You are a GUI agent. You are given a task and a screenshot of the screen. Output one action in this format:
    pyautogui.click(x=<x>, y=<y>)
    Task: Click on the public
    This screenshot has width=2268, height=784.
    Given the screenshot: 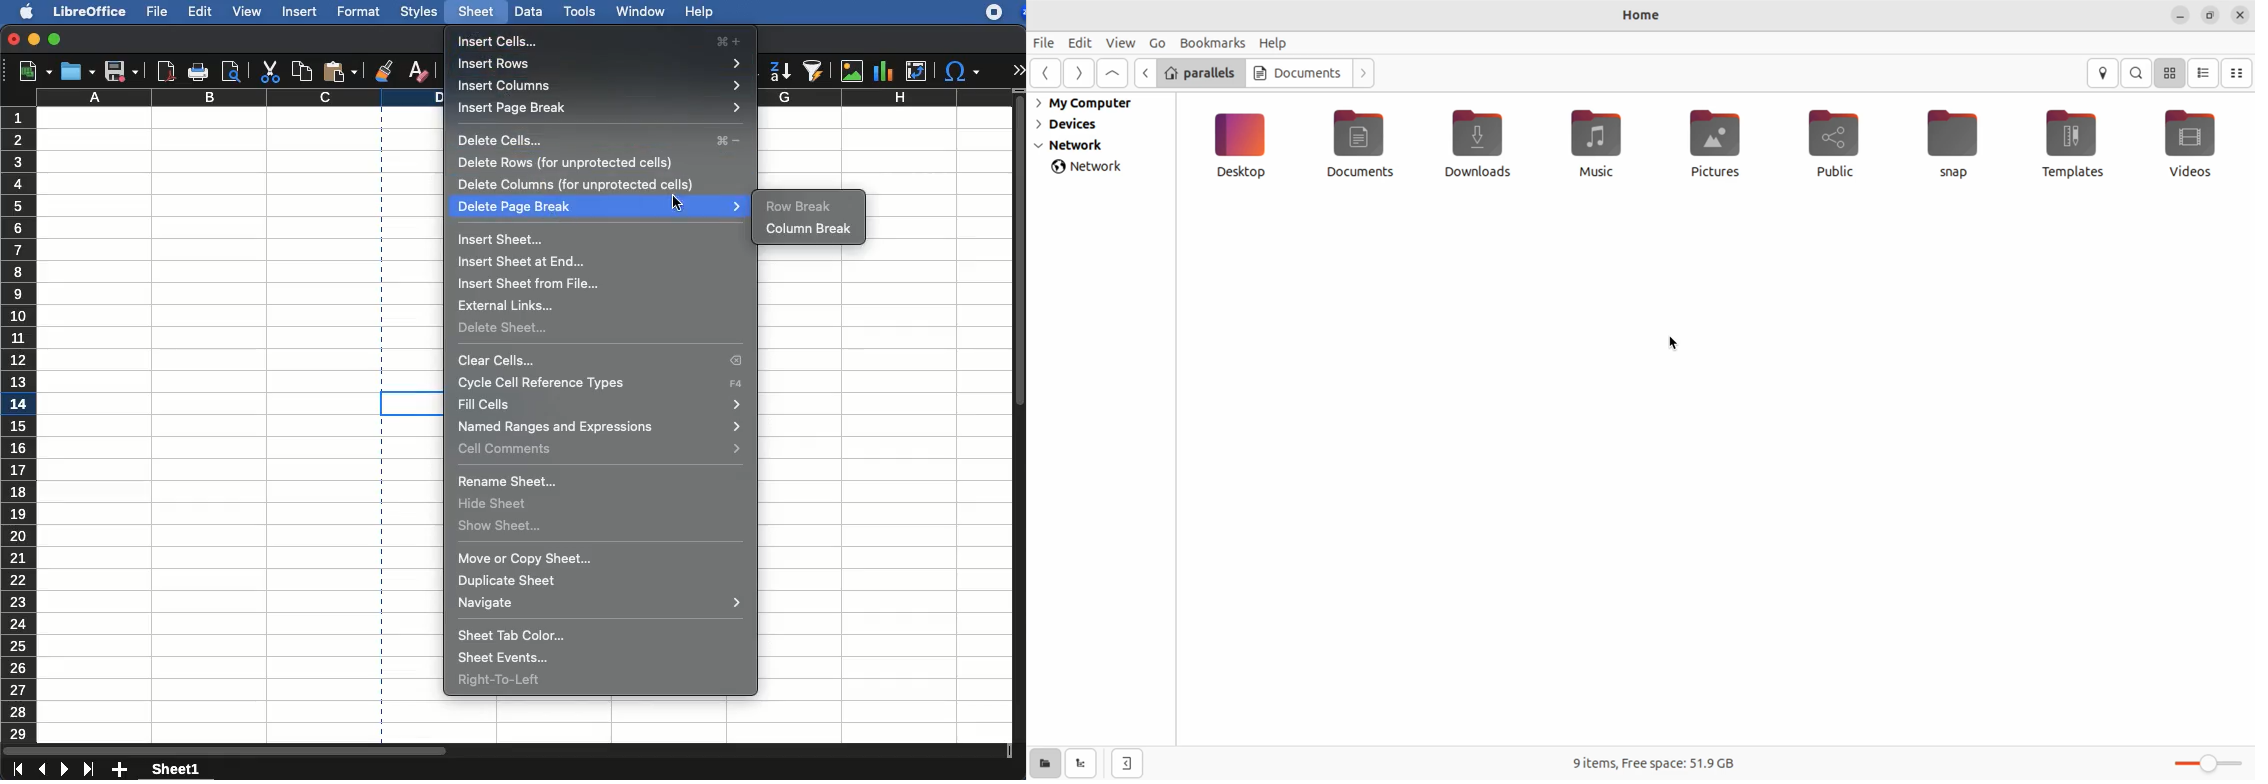 What is the action you would take?
    pyautogui.click(x=1838, y=147)
    